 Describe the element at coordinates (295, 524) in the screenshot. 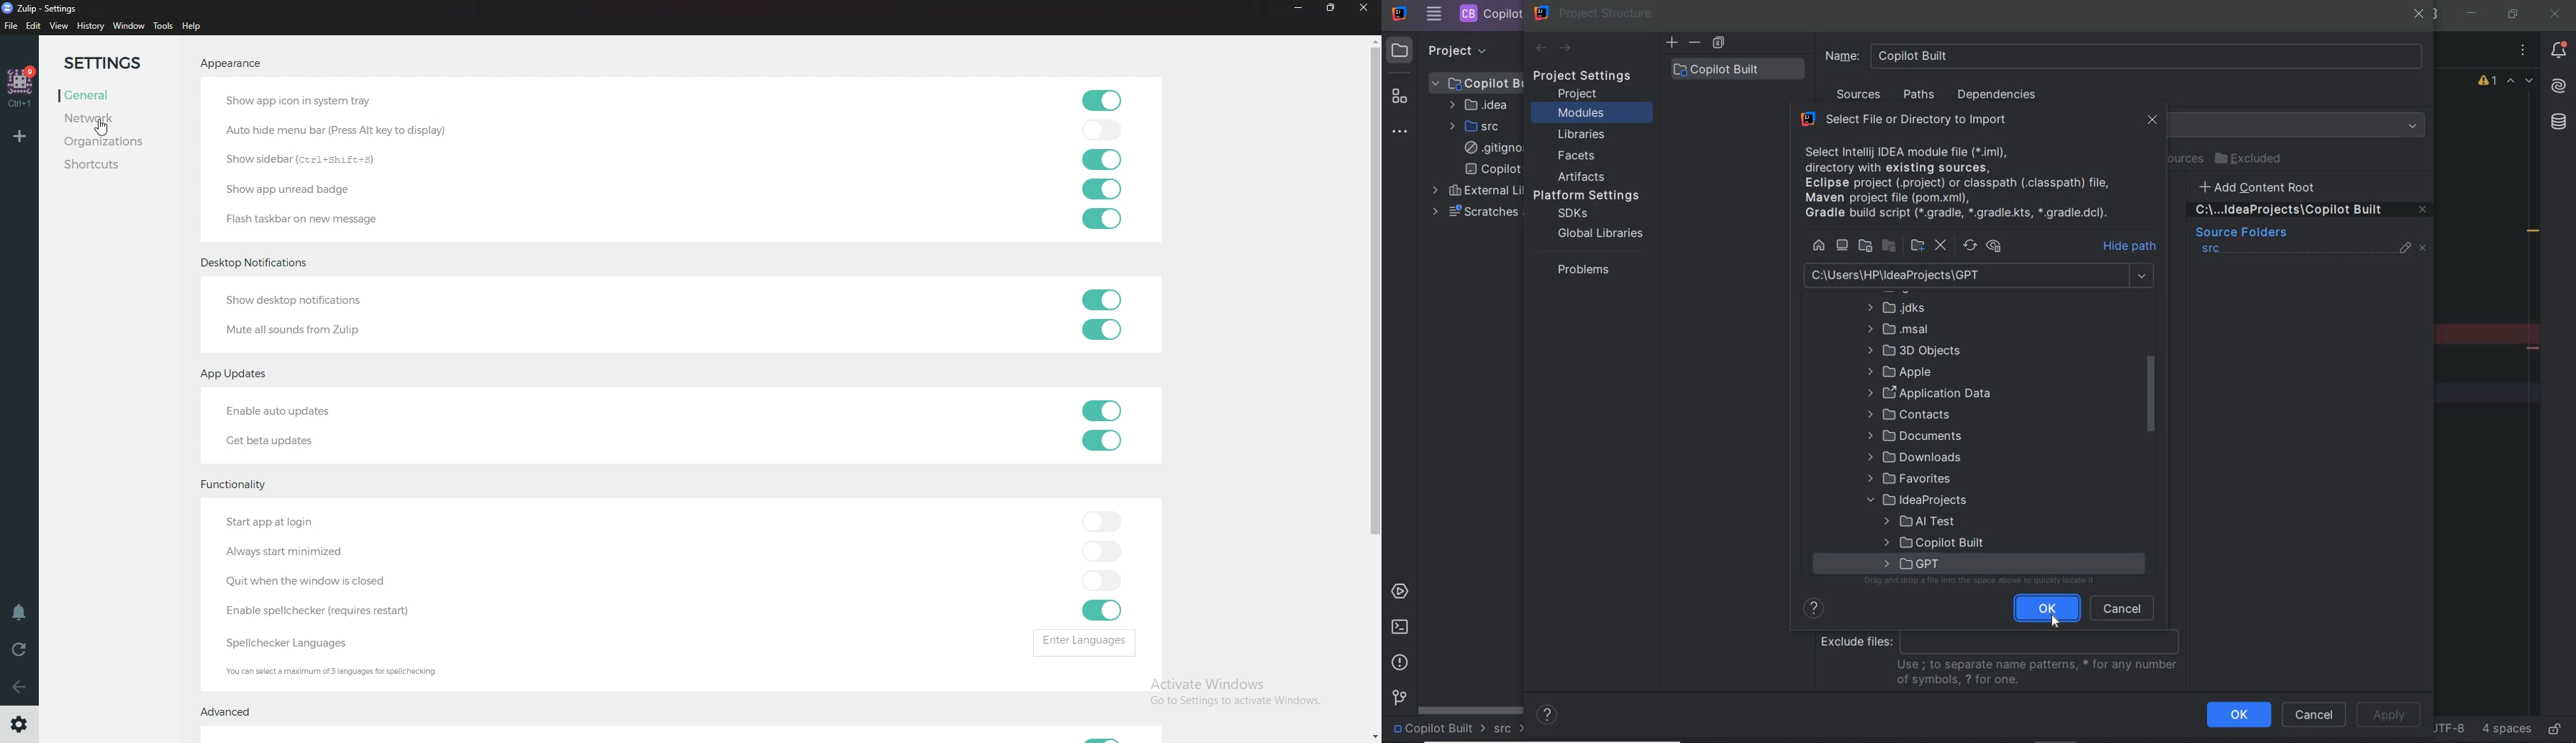

I see `start app at login` at that location.